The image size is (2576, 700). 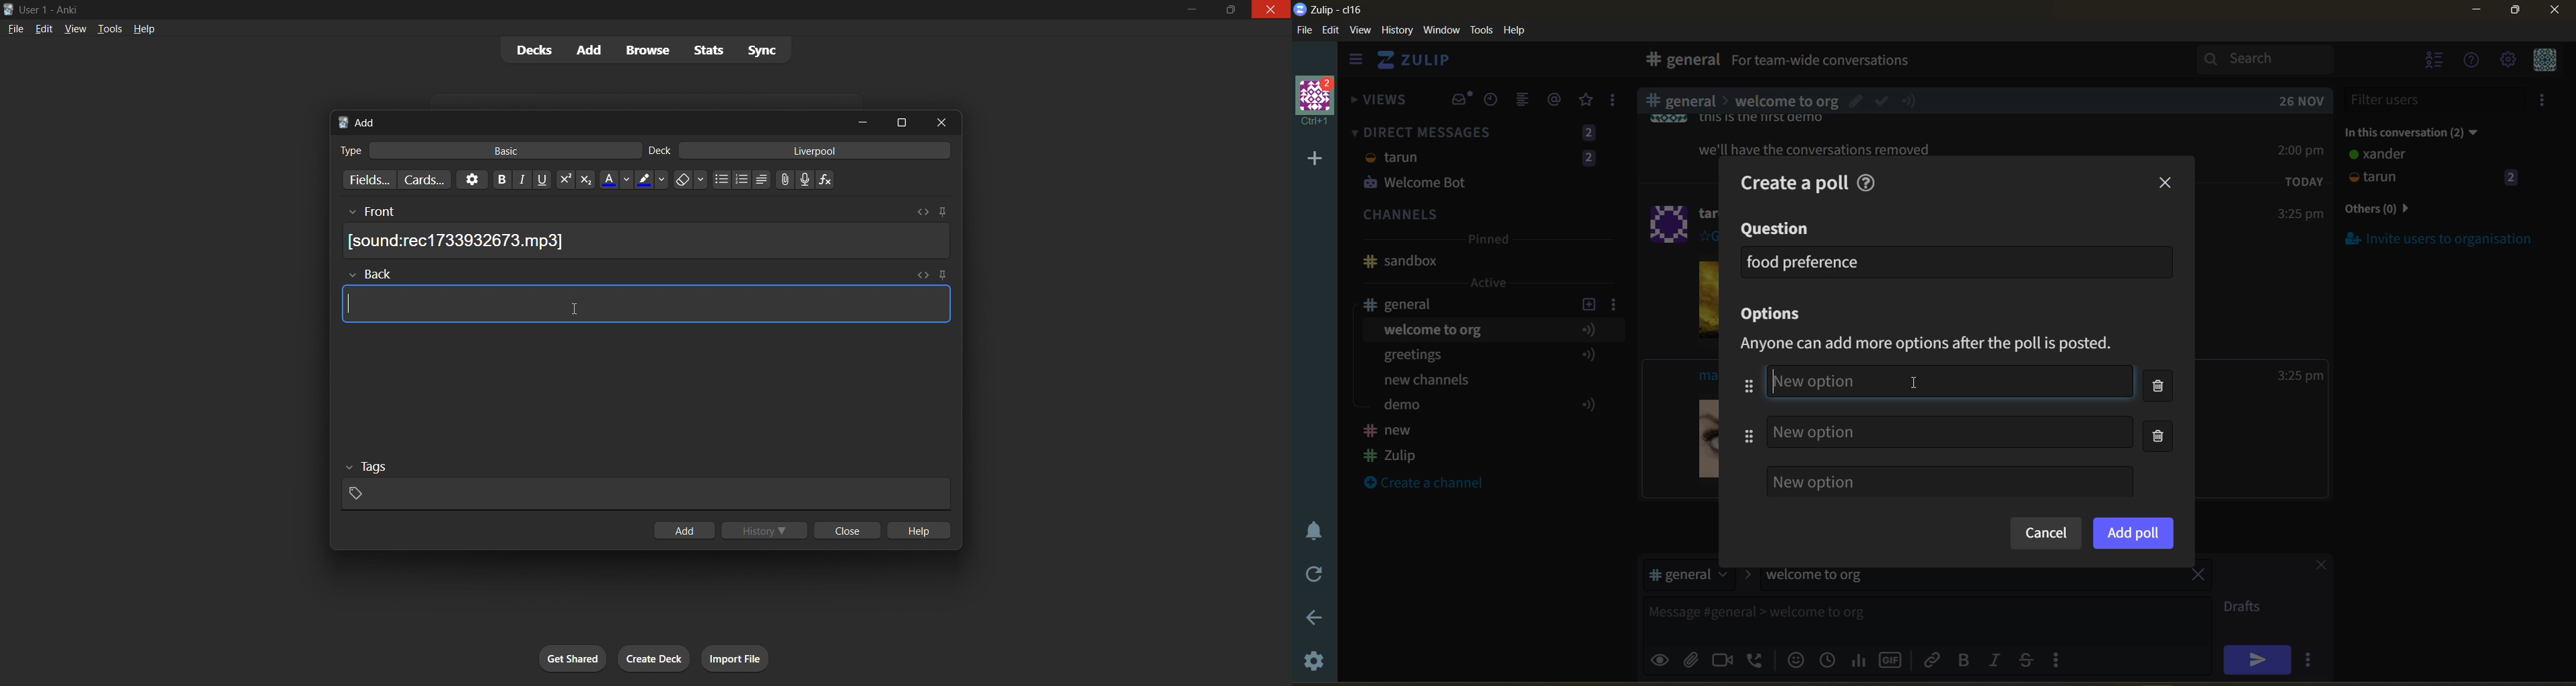 What do you see at coordinates (586, 120) in the screenshot?
I see `tab title` at bounding box center [586, 120].